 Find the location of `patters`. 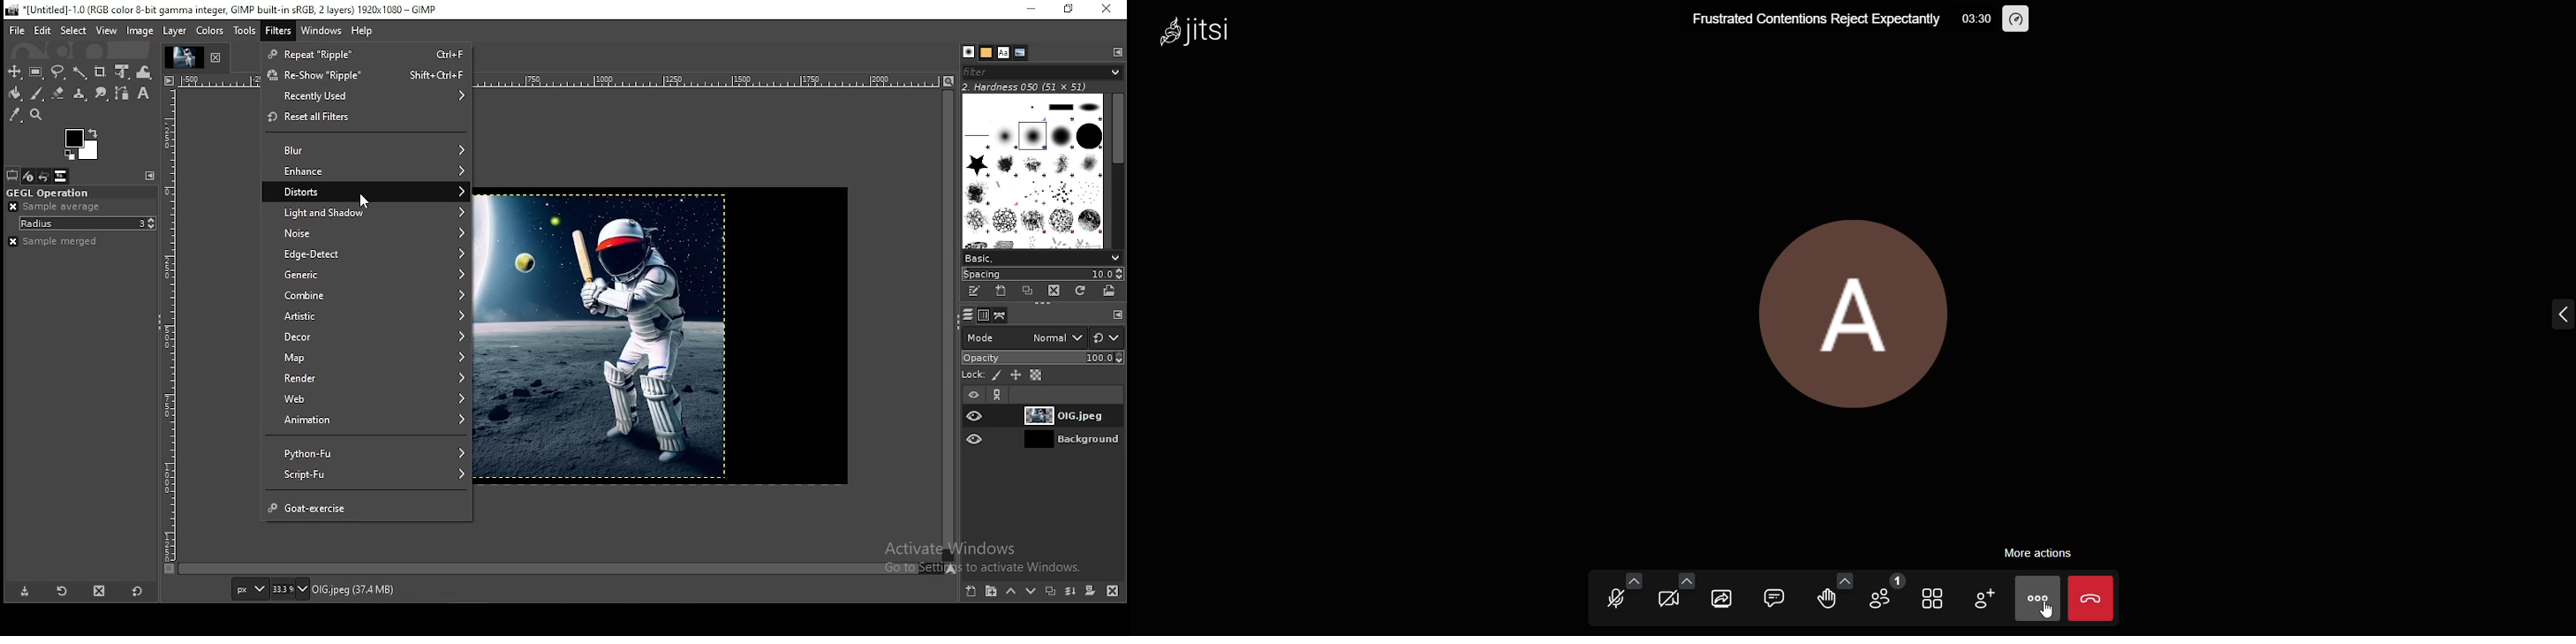

patters is located at coordinates (986, 53).